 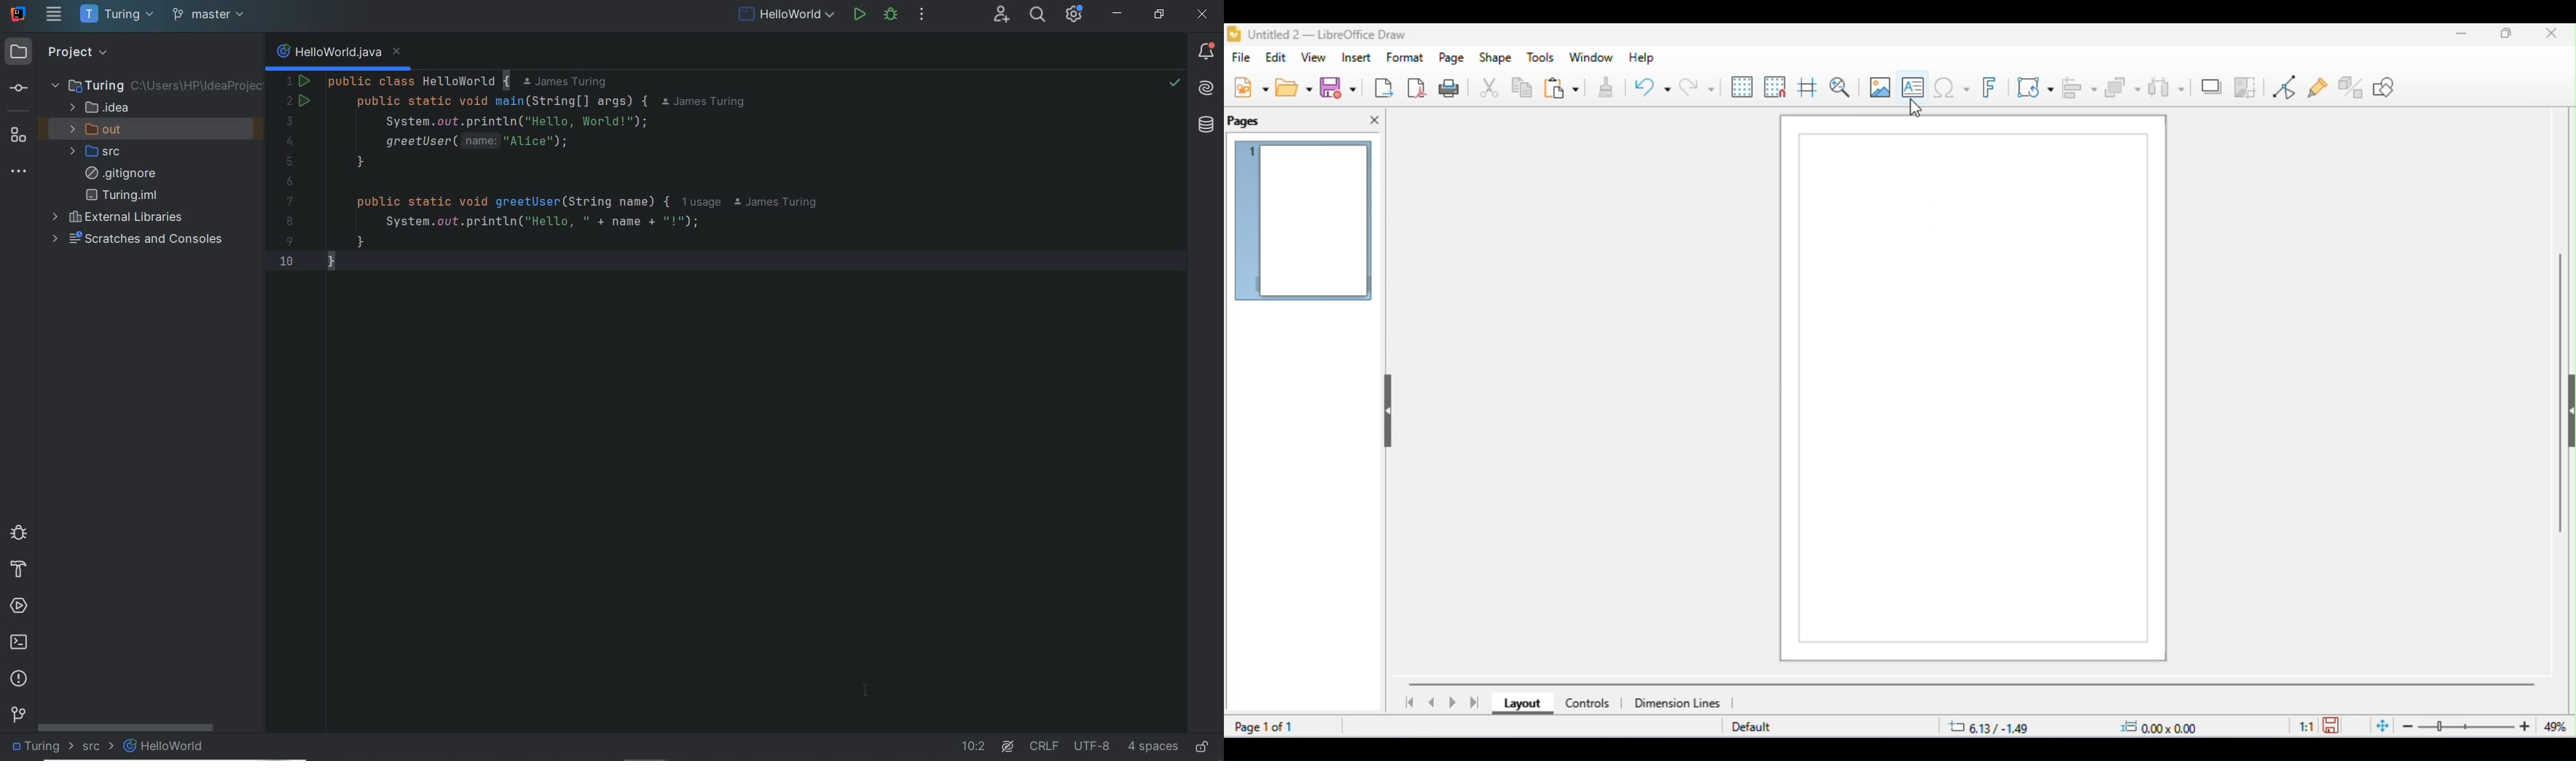 I want to click on controls, so click(x=1587, y=703).